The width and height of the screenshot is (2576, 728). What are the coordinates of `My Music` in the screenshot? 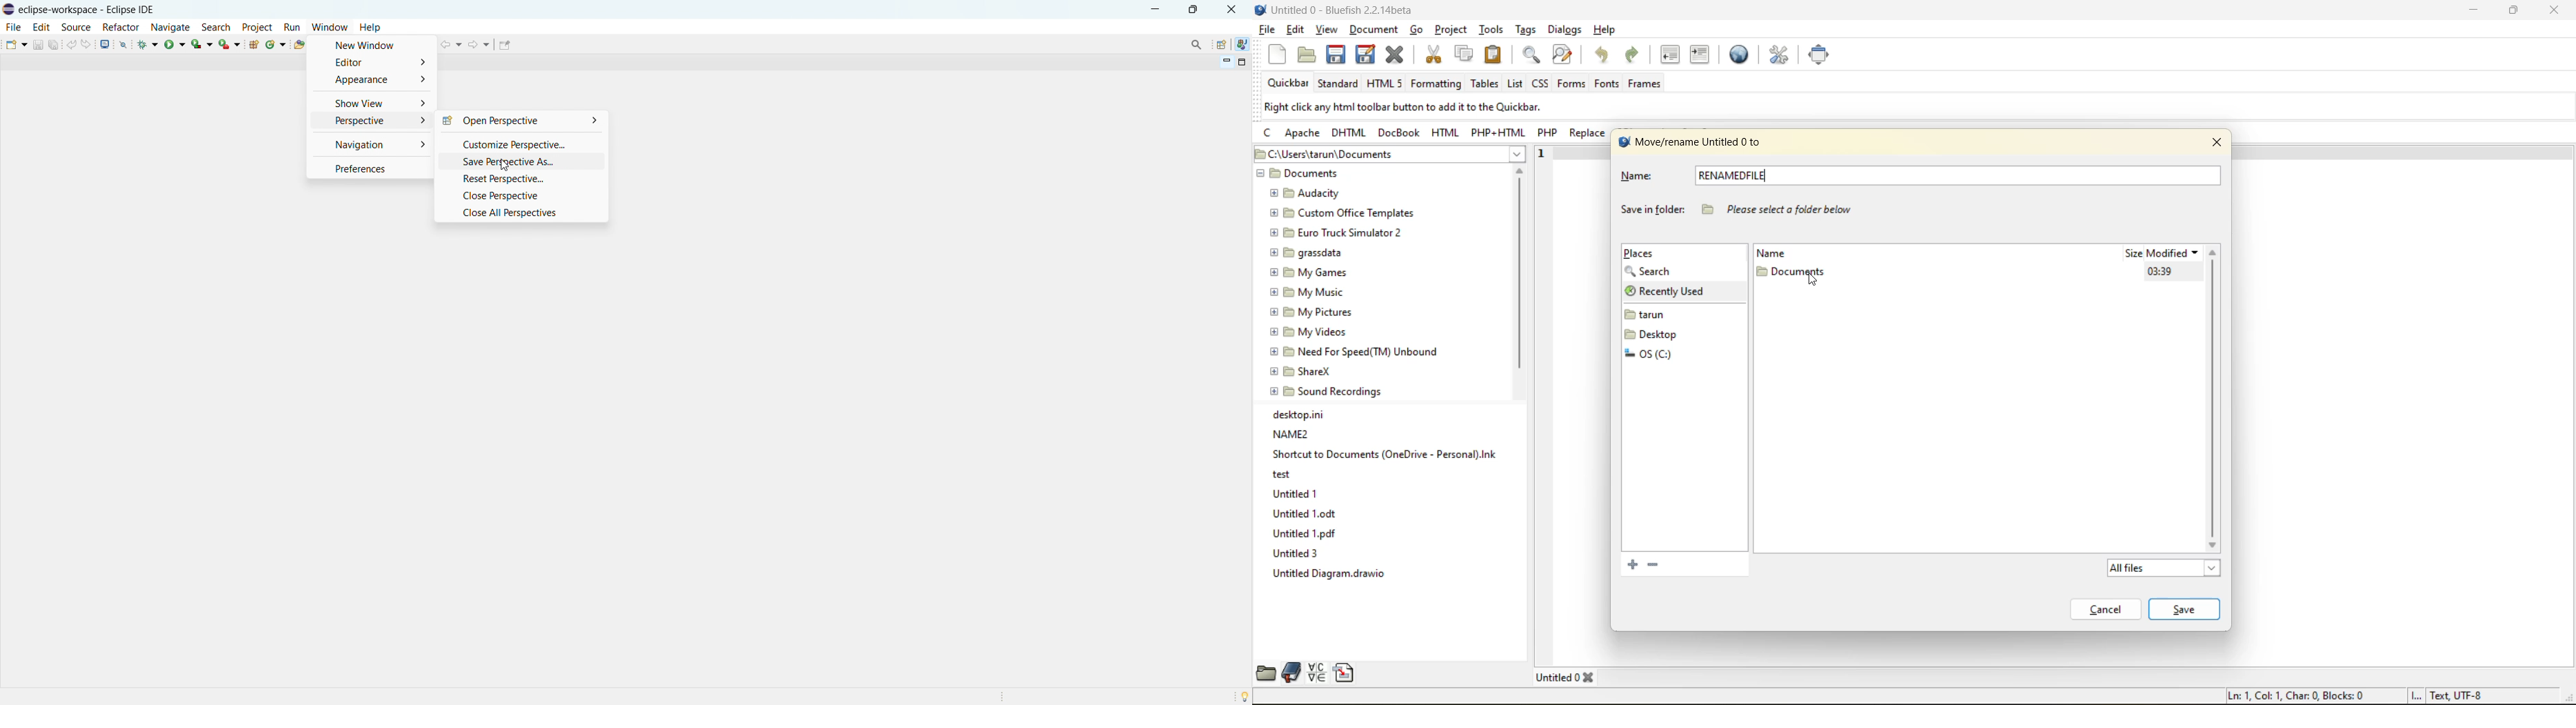 It's located at (1311, 292).